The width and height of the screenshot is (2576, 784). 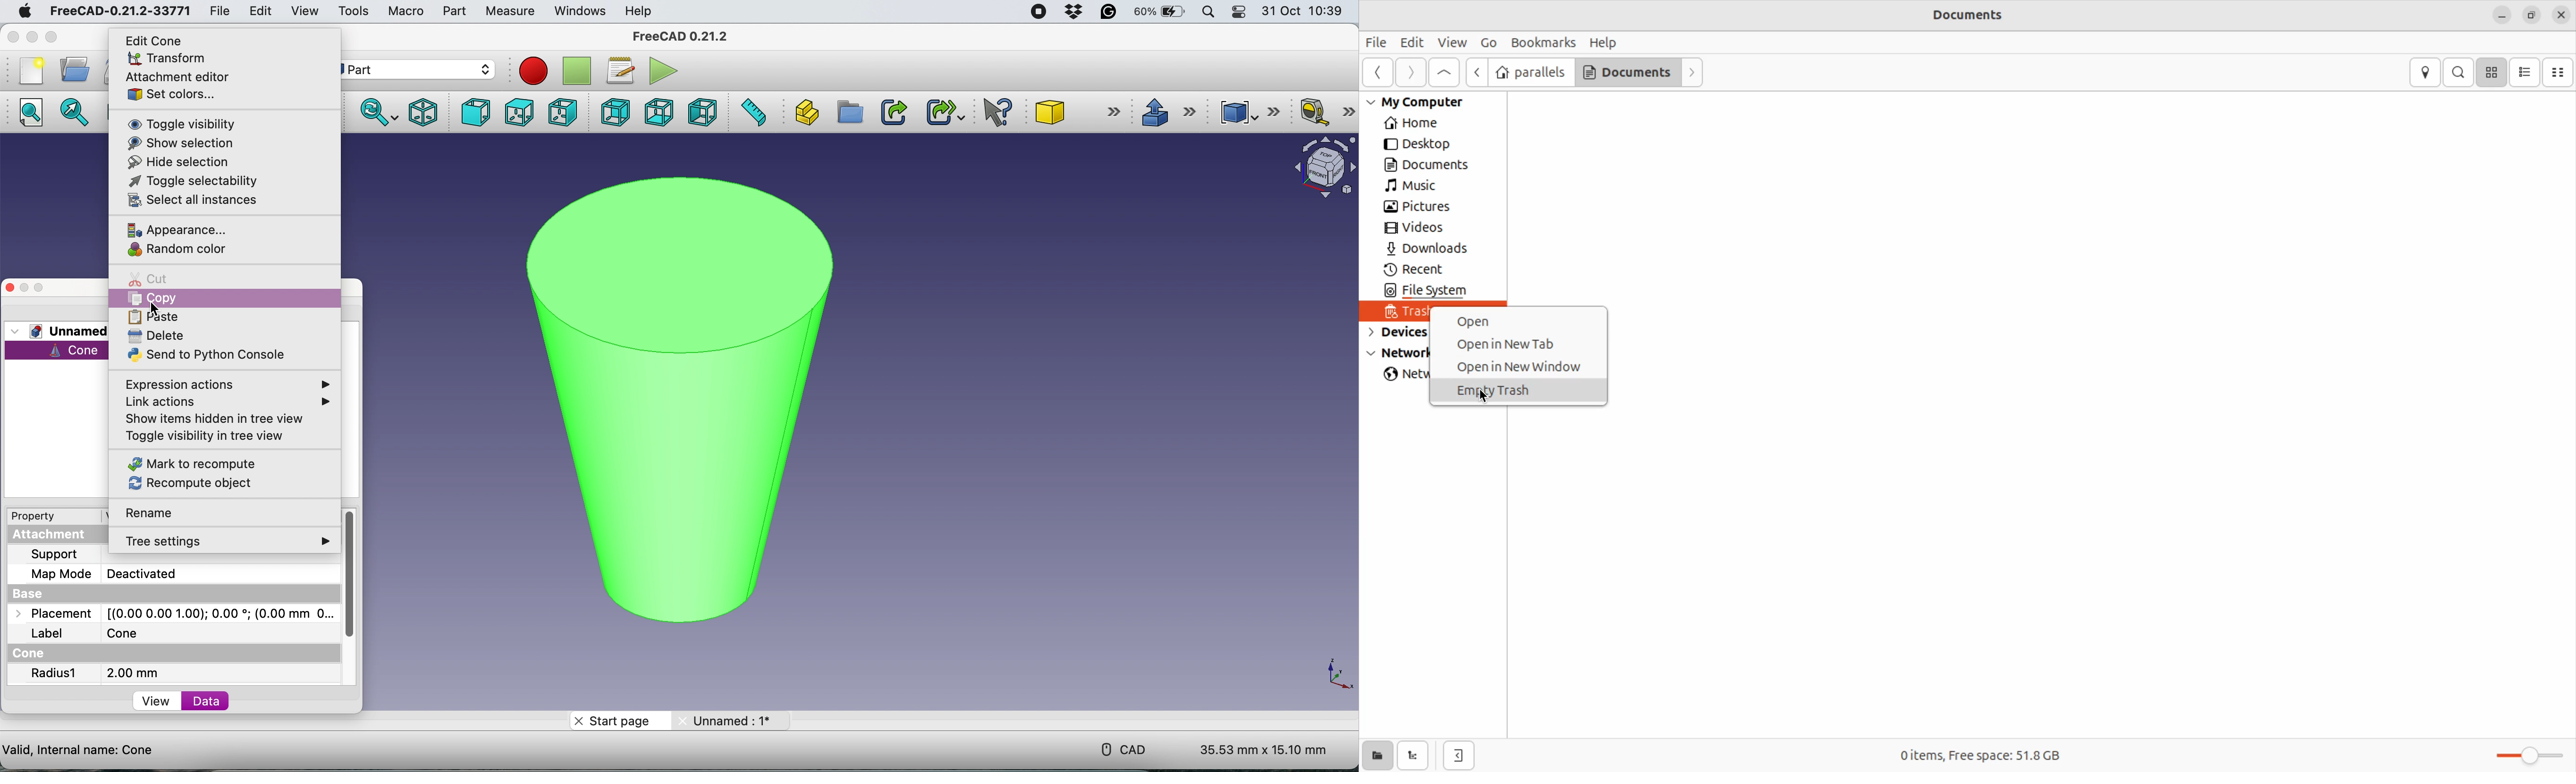 What do you see at coordinates (1516, 345) in the screenshot?
I see `open new tab` at bounding box center [1516, 345].